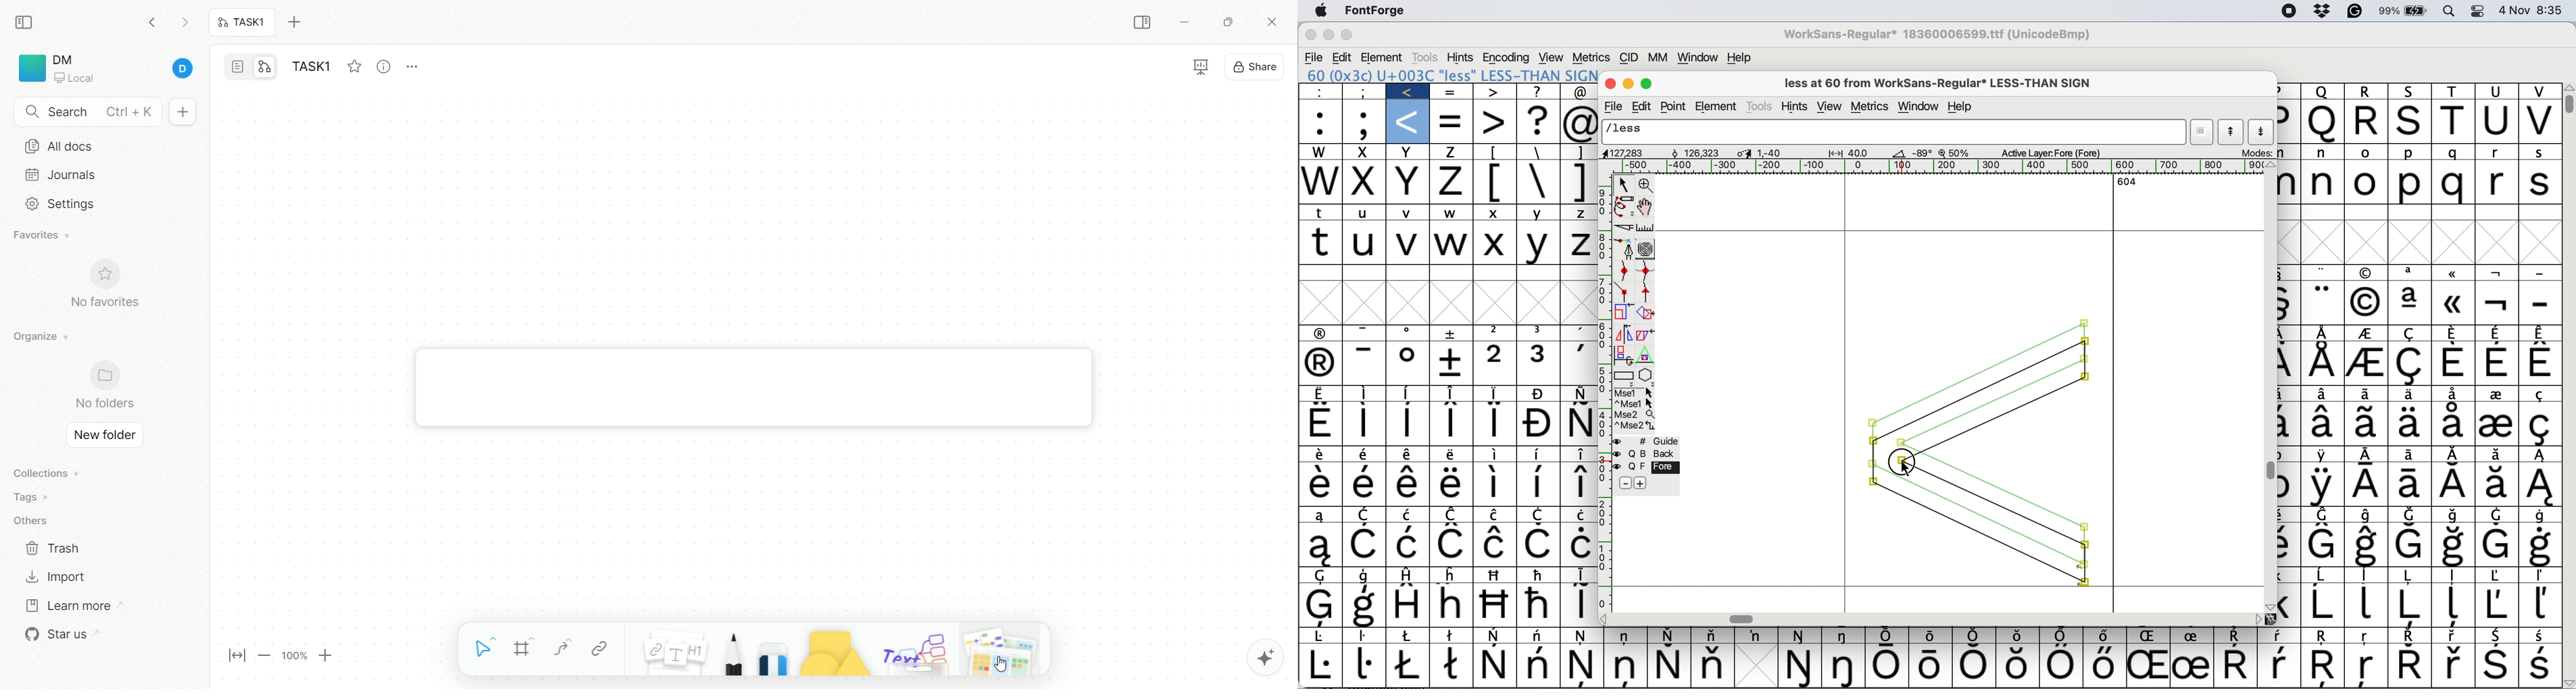 The height and width of the screenshot is (700, 2576). Describe the element at coordinates (1412, 212) in the screenshot. I see `v` at that location.